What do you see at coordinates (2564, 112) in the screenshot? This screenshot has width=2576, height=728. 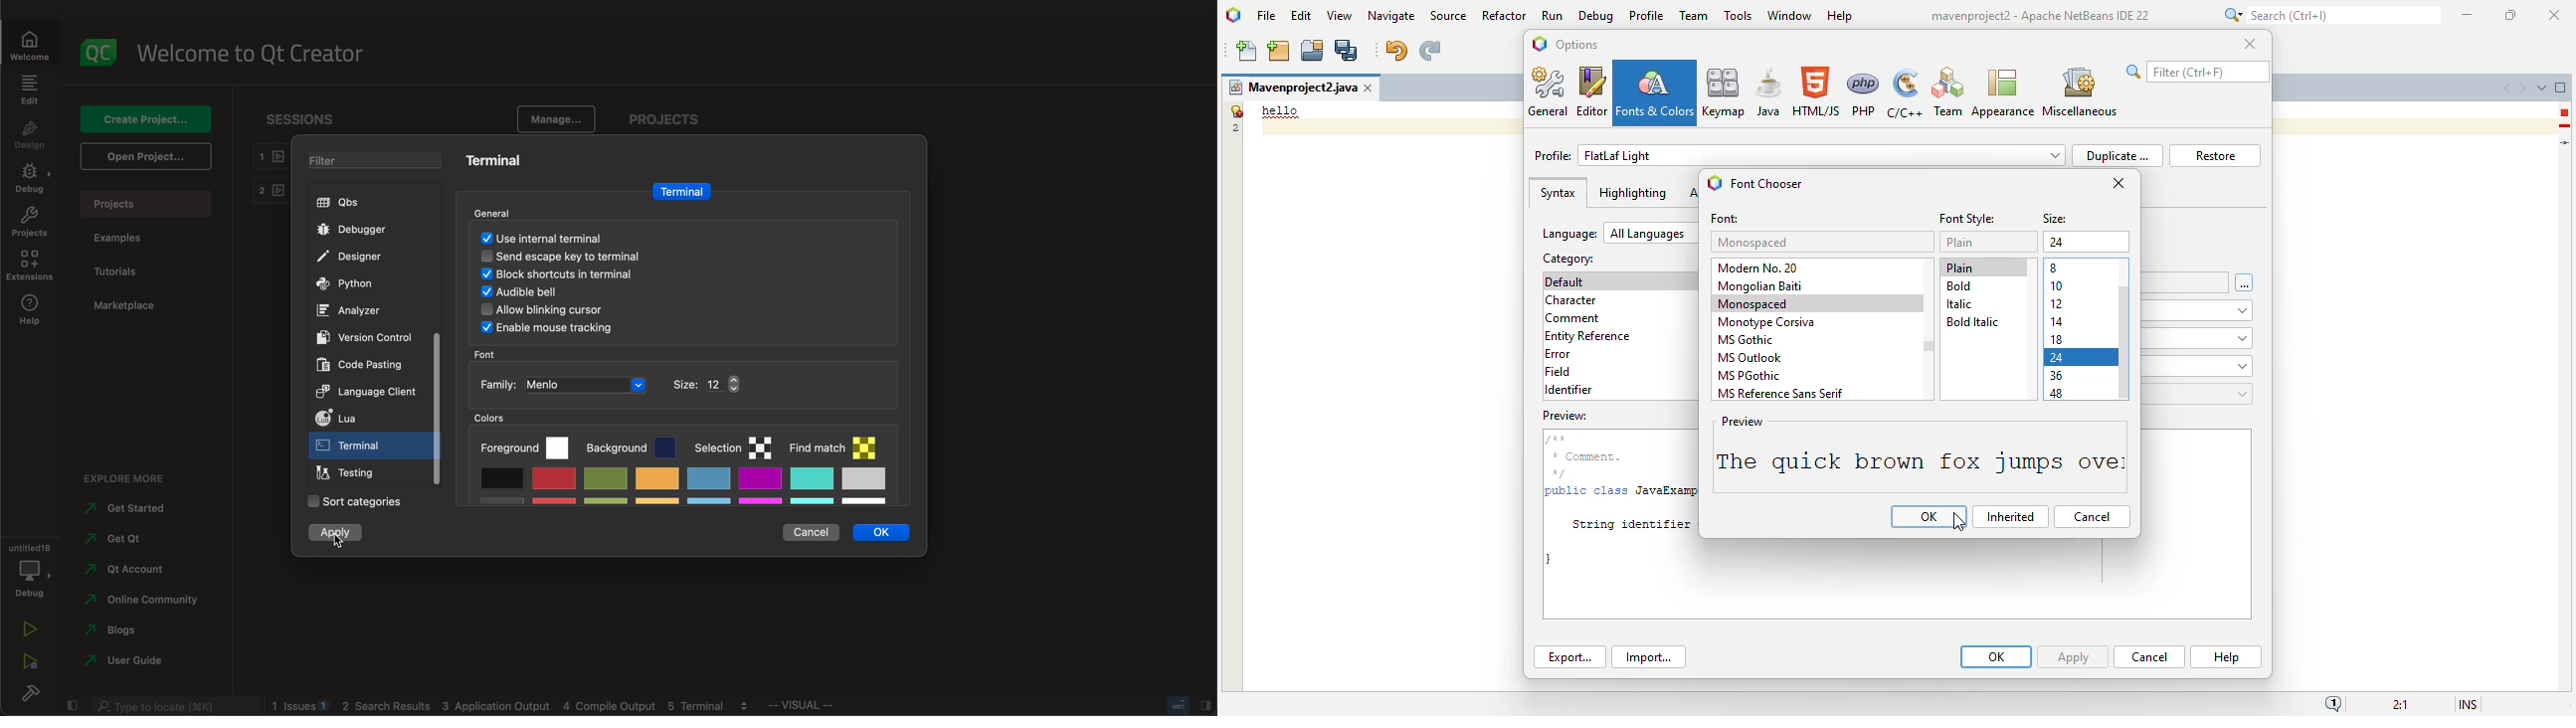 I see `error` at bounding box center [2564, 112].